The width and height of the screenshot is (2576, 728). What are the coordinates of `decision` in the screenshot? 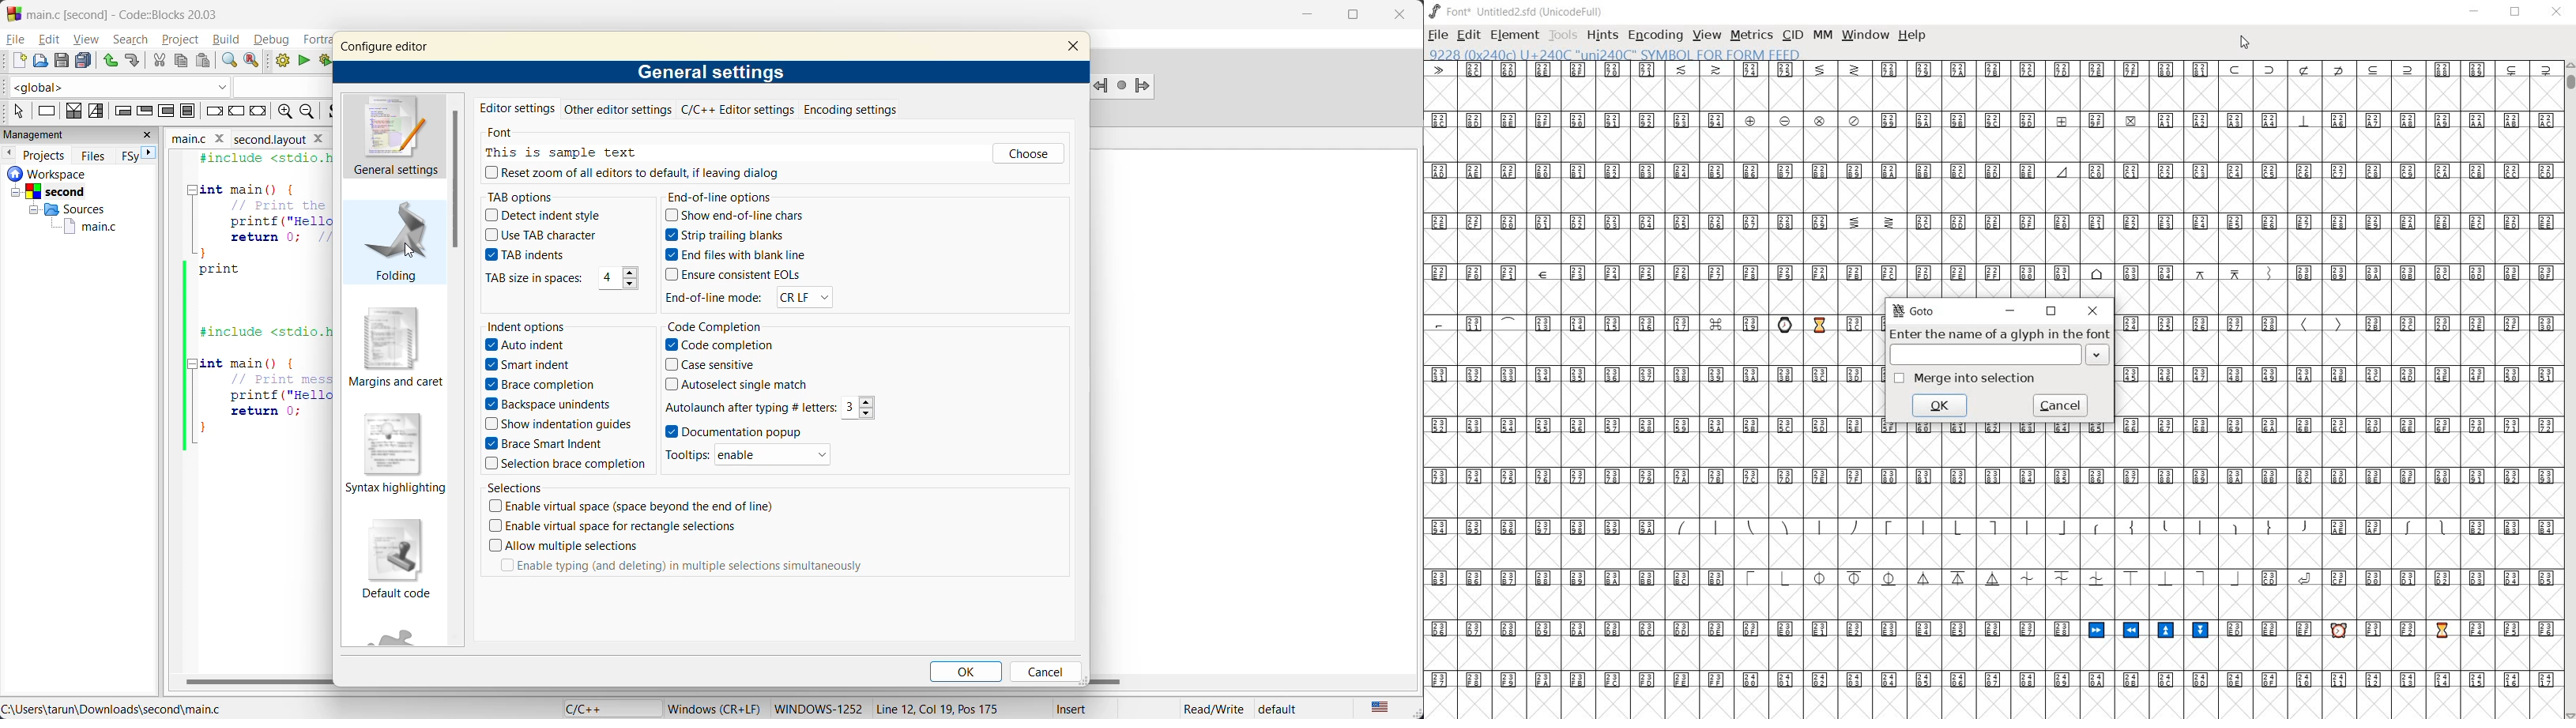 It's located at (75, 111).